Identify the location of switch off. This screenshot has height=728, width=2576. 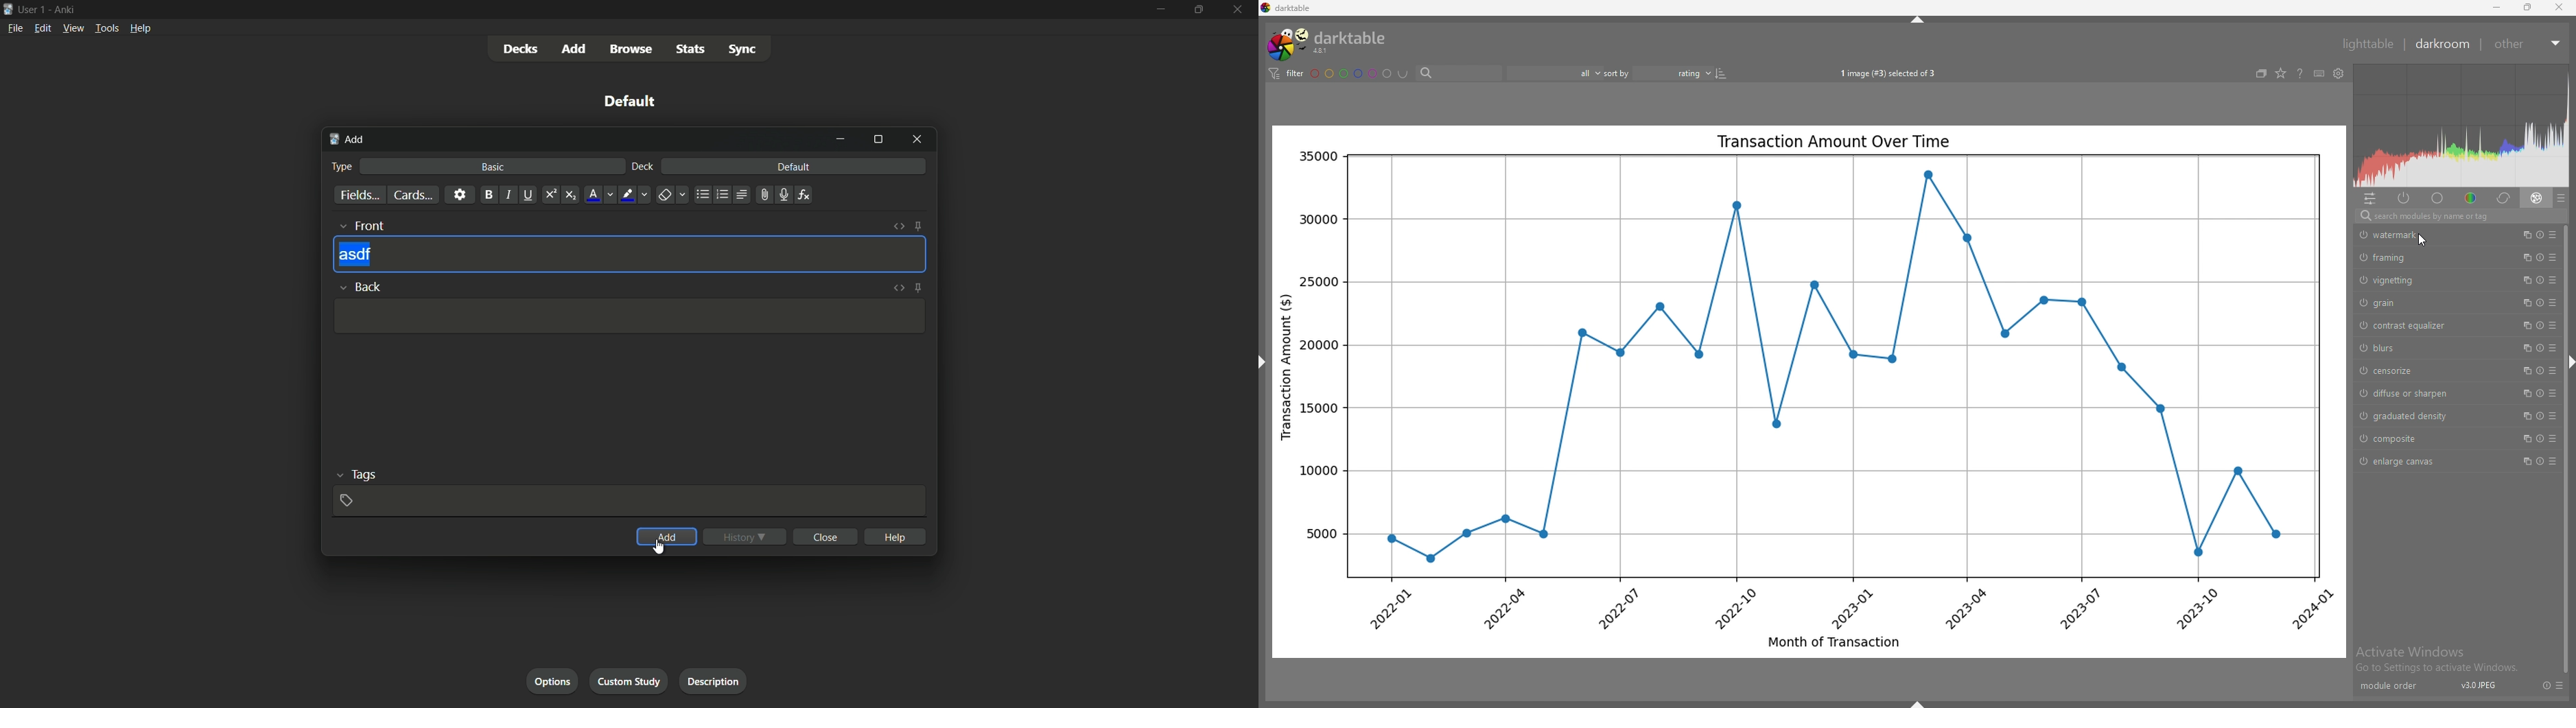
(2364, 461).